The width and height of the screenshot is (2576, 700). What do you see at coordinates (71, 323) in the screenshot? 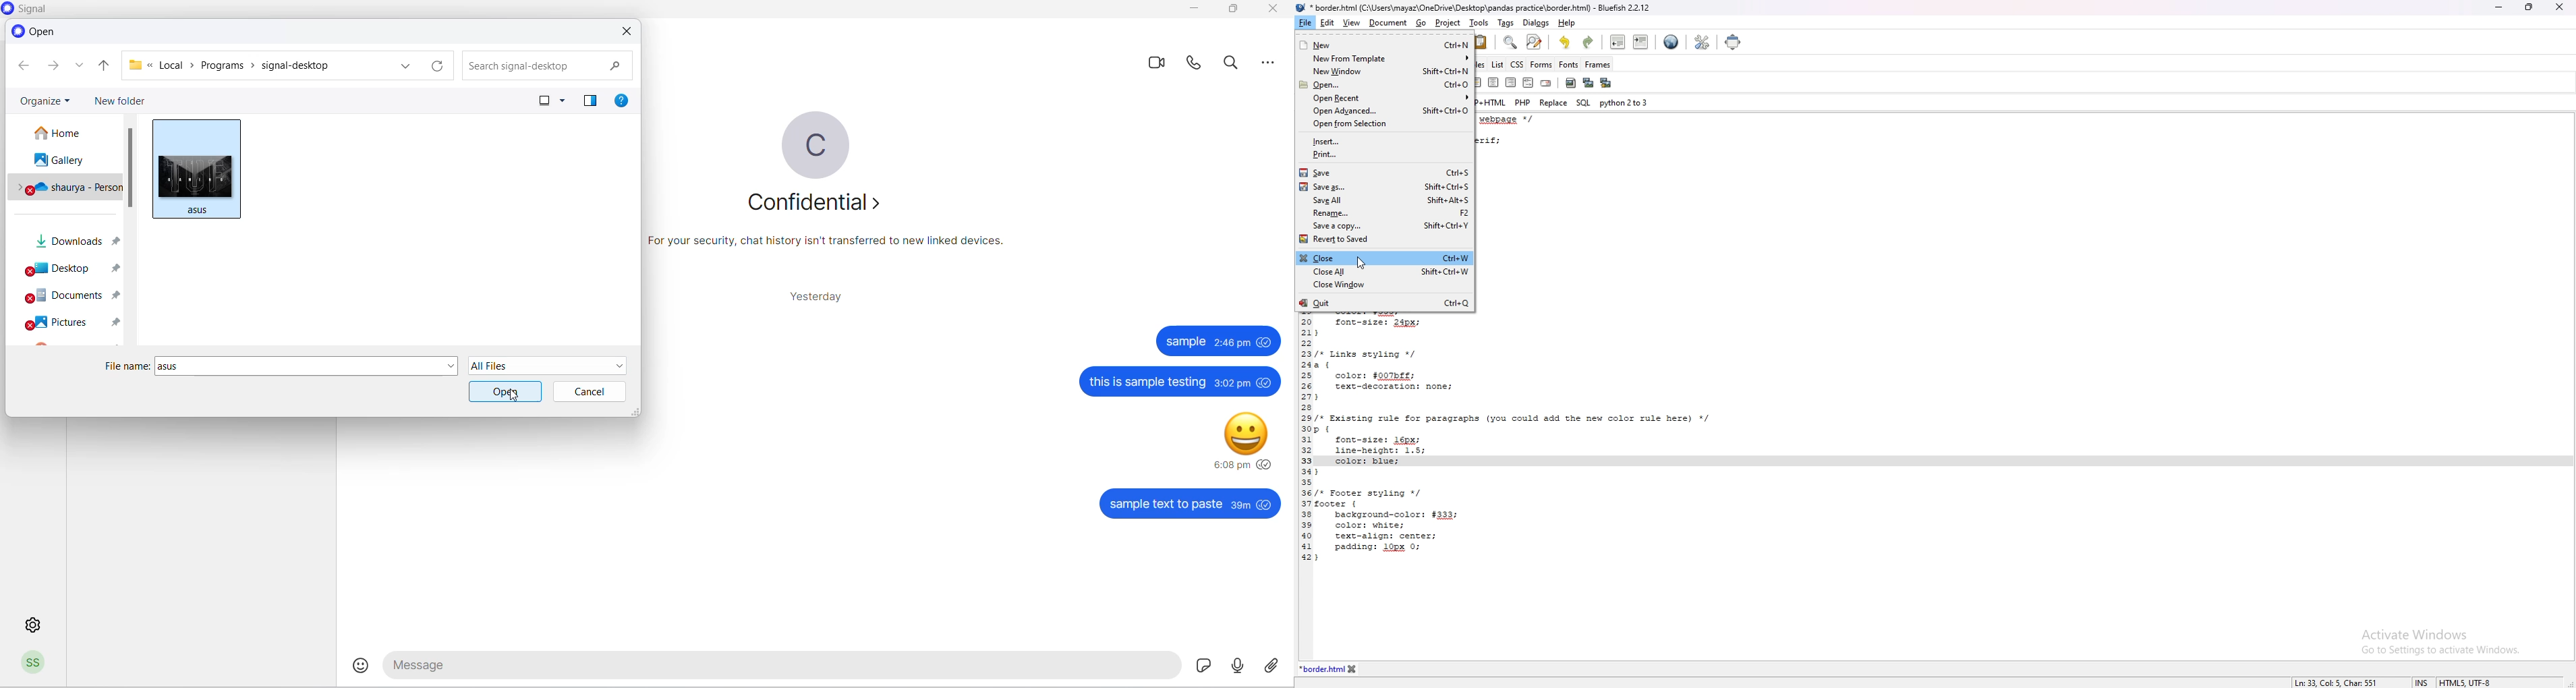
I see `pictures` at bounding box center [71, 323].